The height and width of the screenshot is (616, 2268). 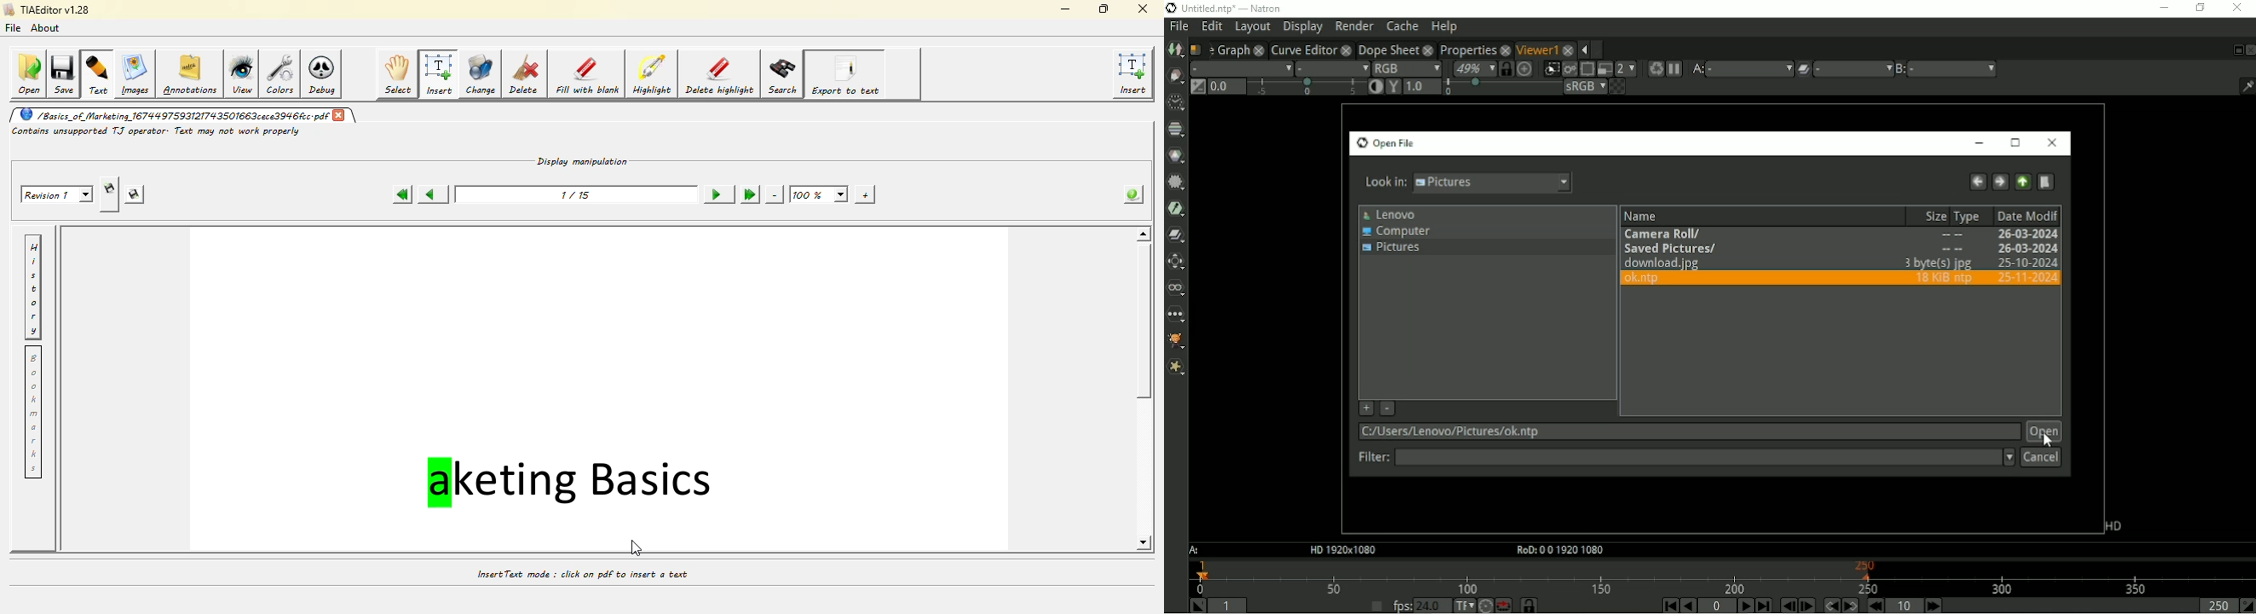 I want to click on scroll up, so click(x=1143, y=234).